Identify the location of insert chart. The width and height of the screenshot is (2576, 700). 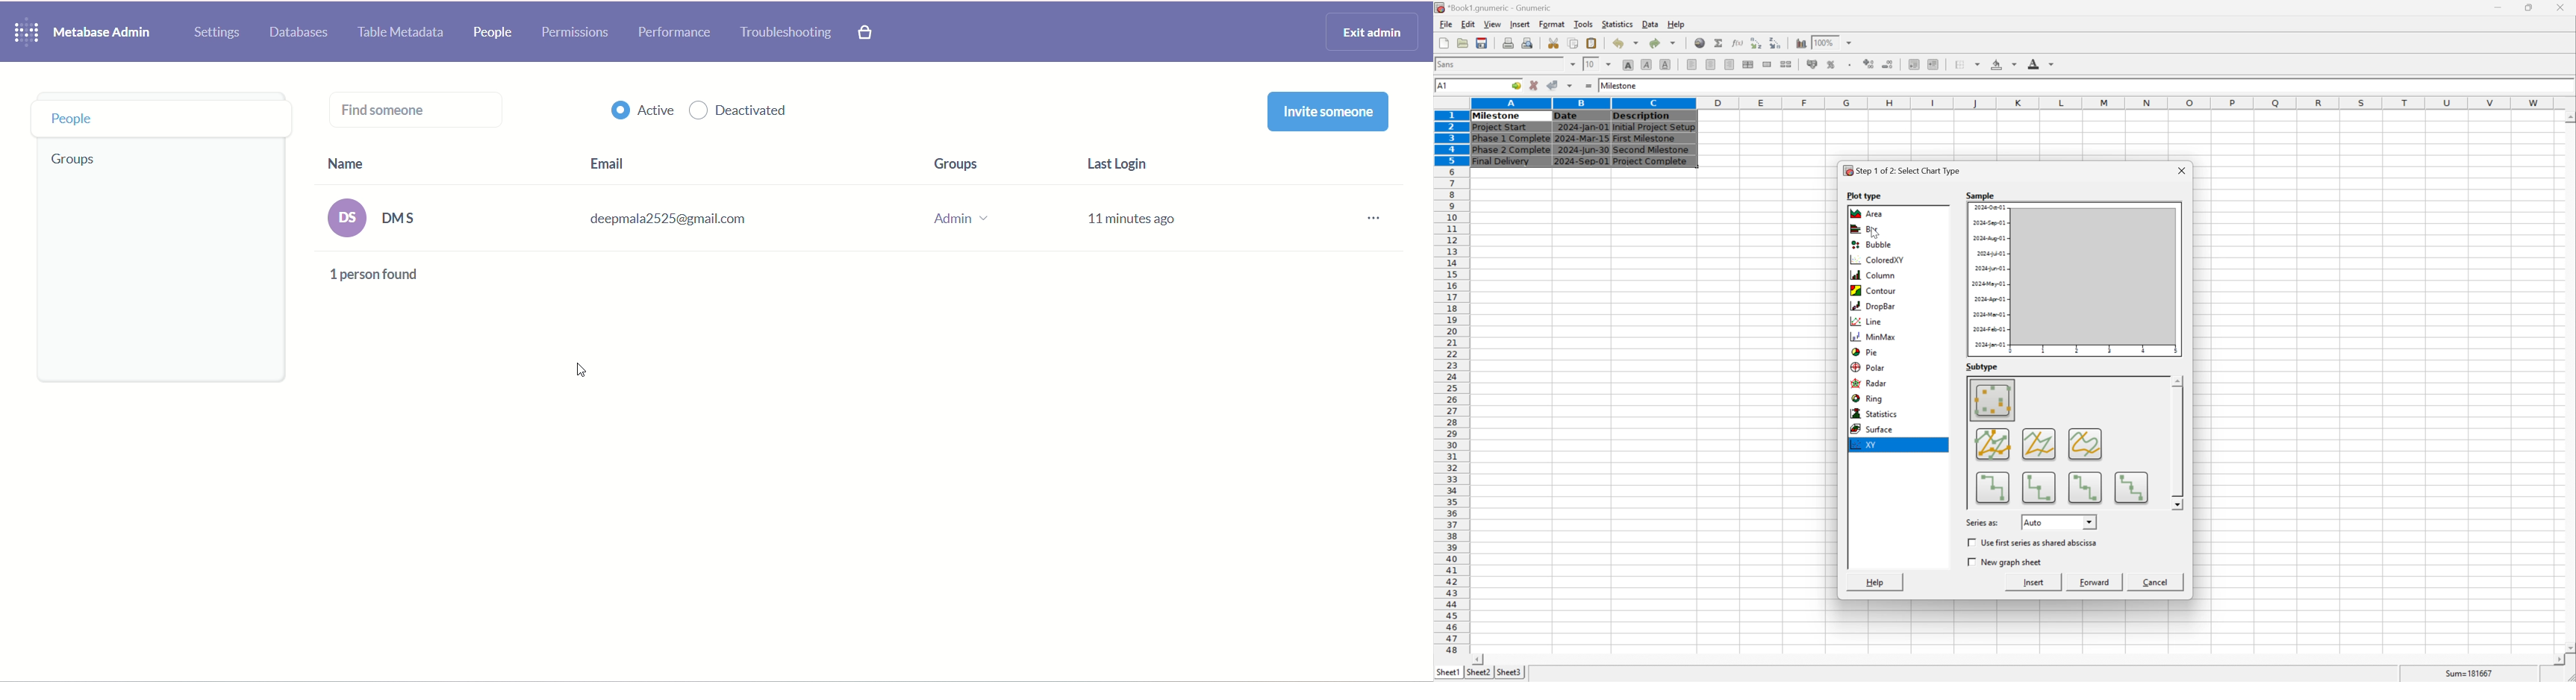
(1800, 42).